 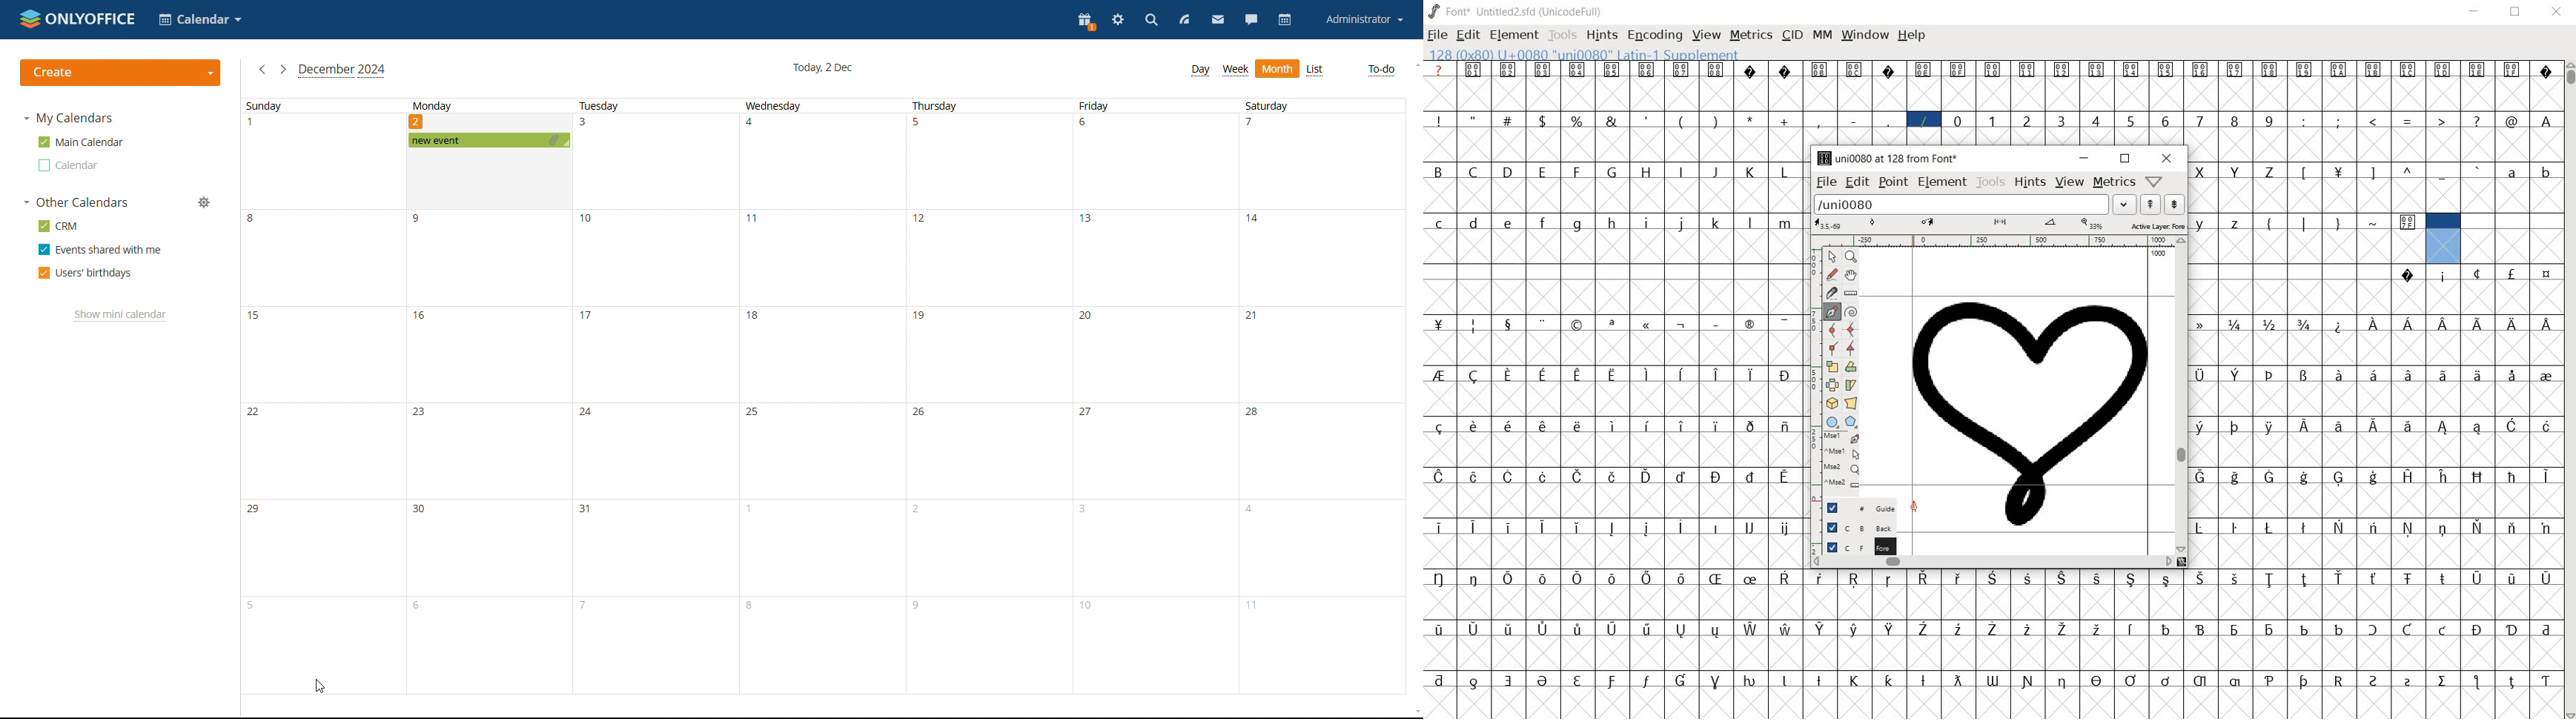 I want to click on RESTORE, so click(x=2518, y=13).